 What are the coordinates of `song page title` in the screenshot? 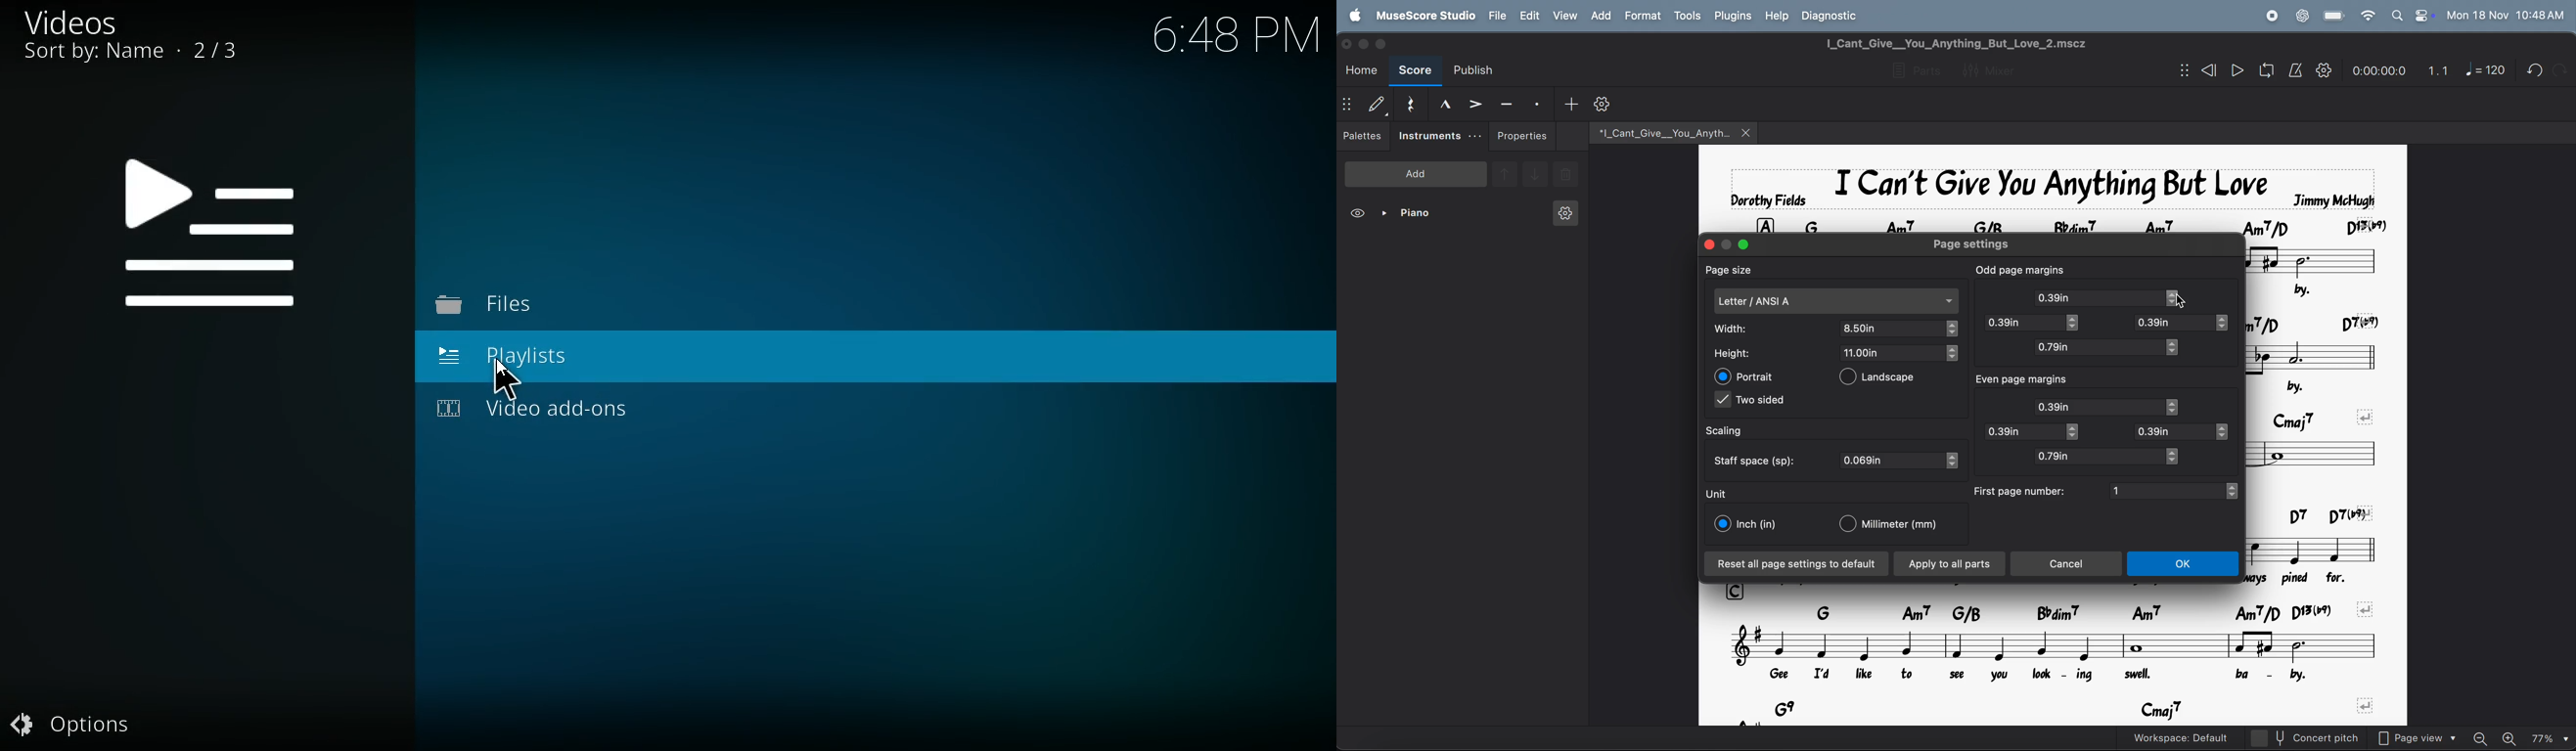 It's located at (1975, 44).